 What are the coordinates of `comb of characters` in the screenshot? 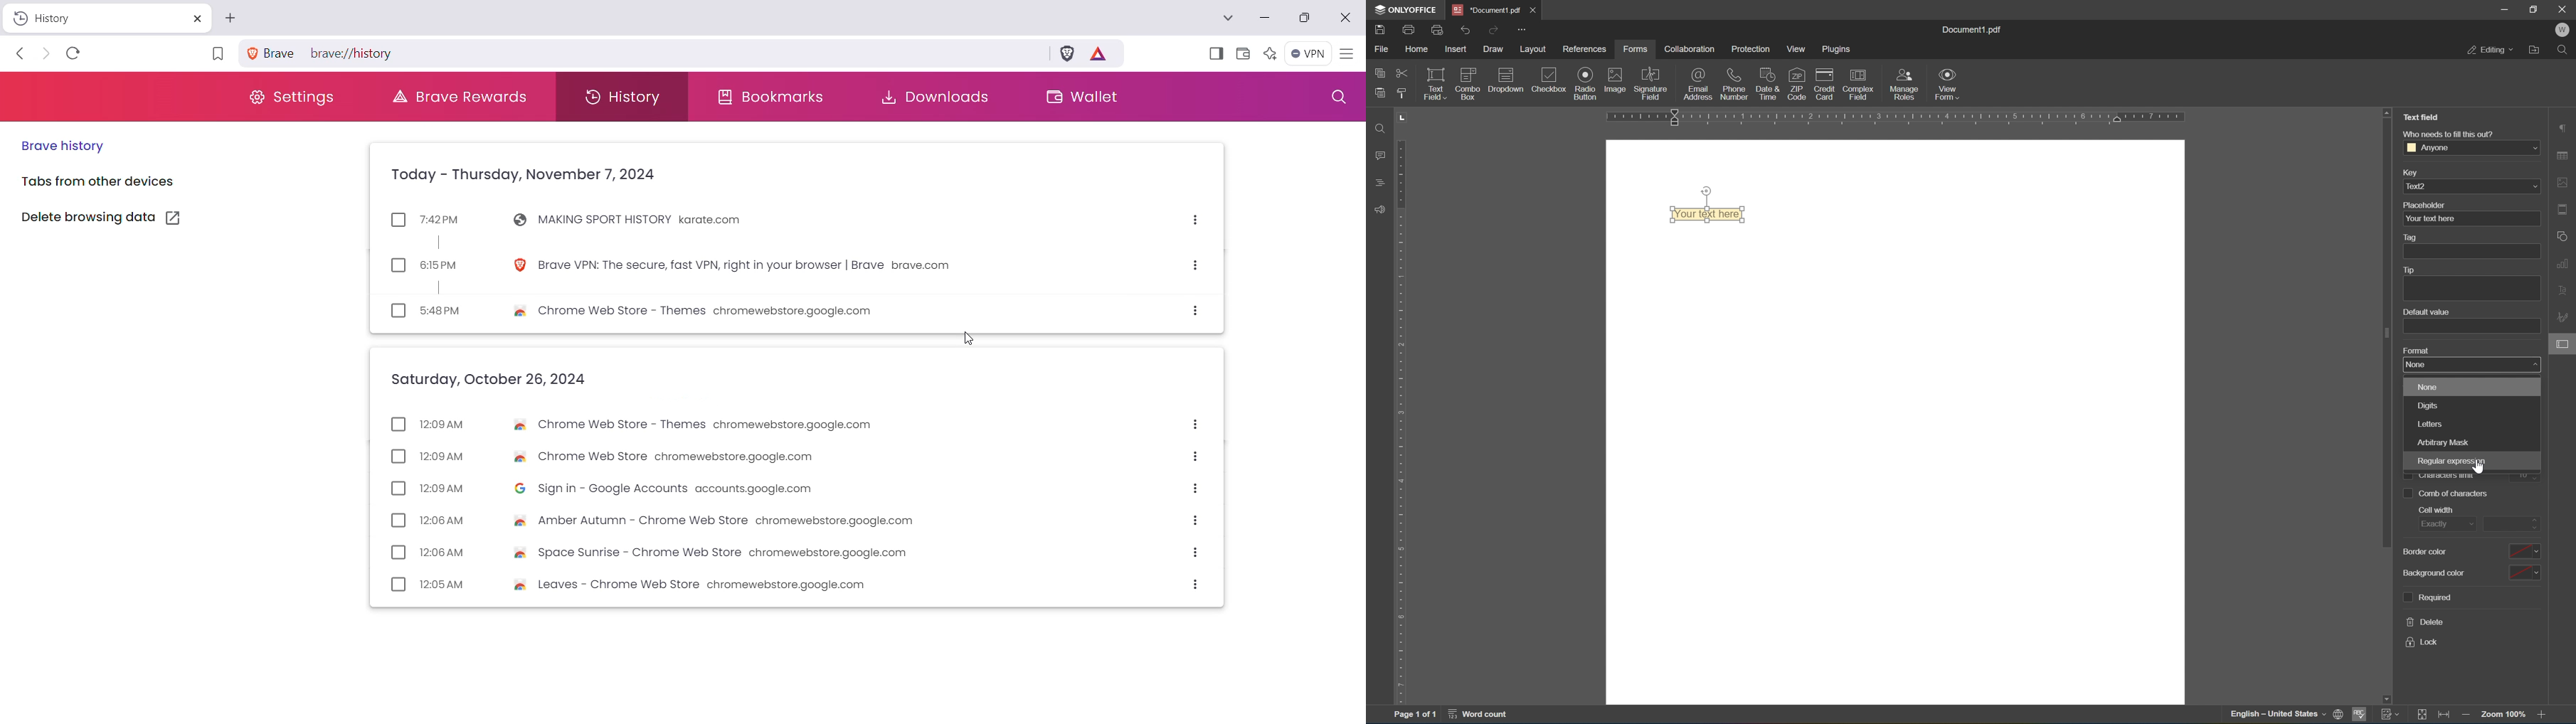 It's located at (2446, 494).